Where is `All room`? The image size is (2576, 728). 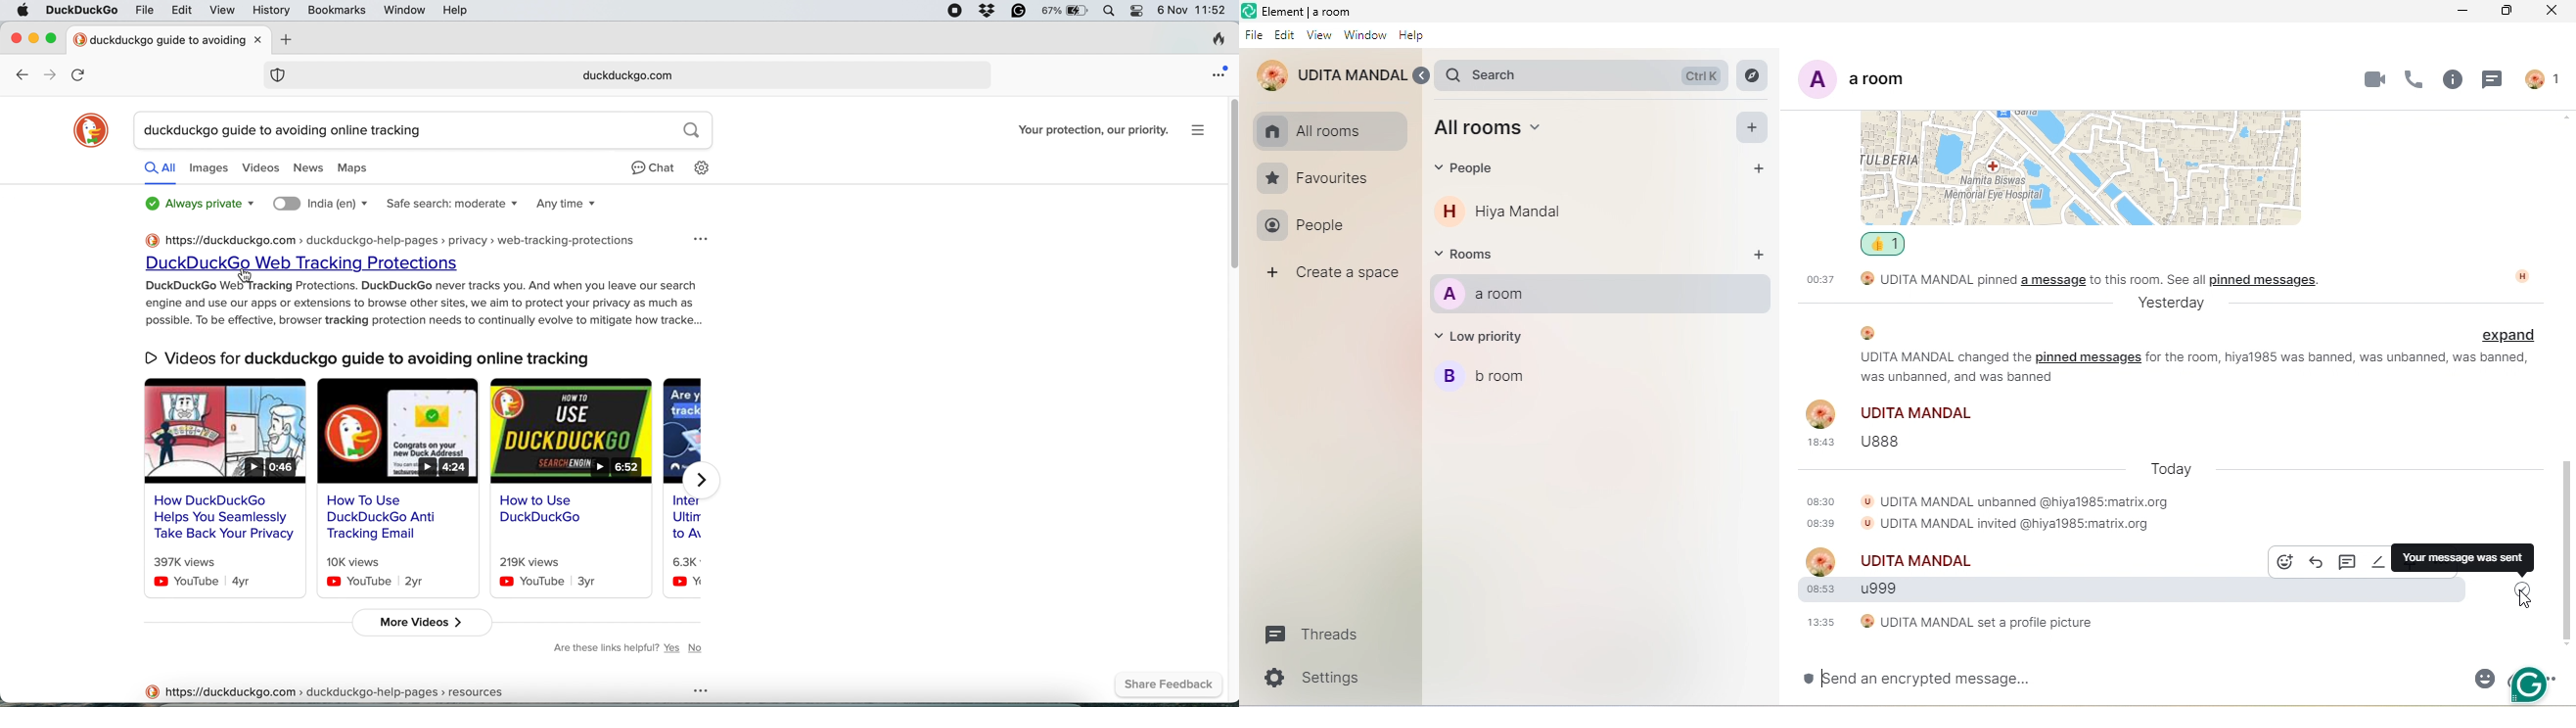
All room is located at coordinates (1327, 130).